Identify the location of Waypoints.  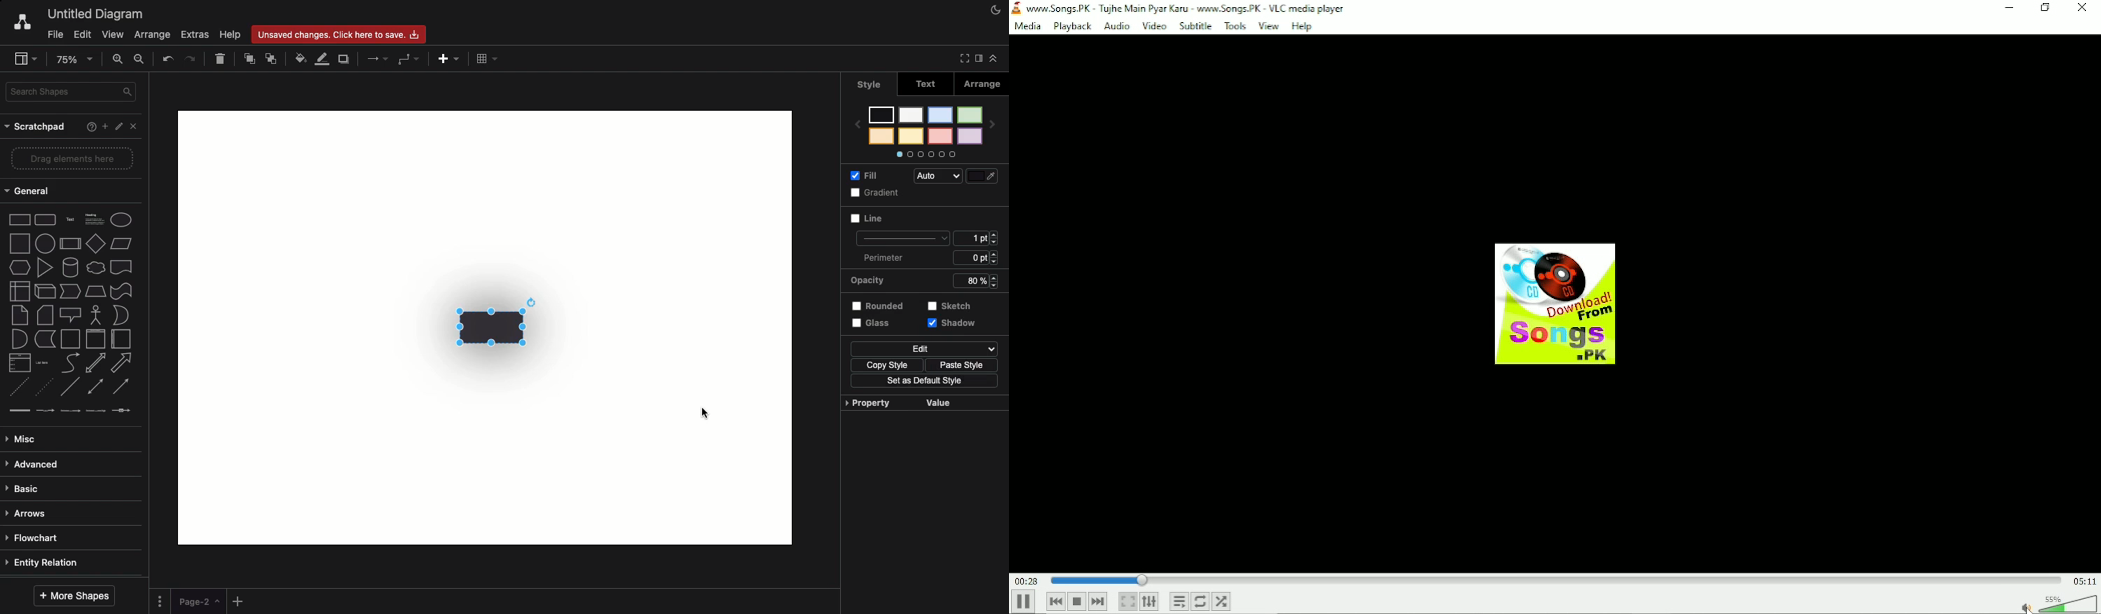
(407, 60).